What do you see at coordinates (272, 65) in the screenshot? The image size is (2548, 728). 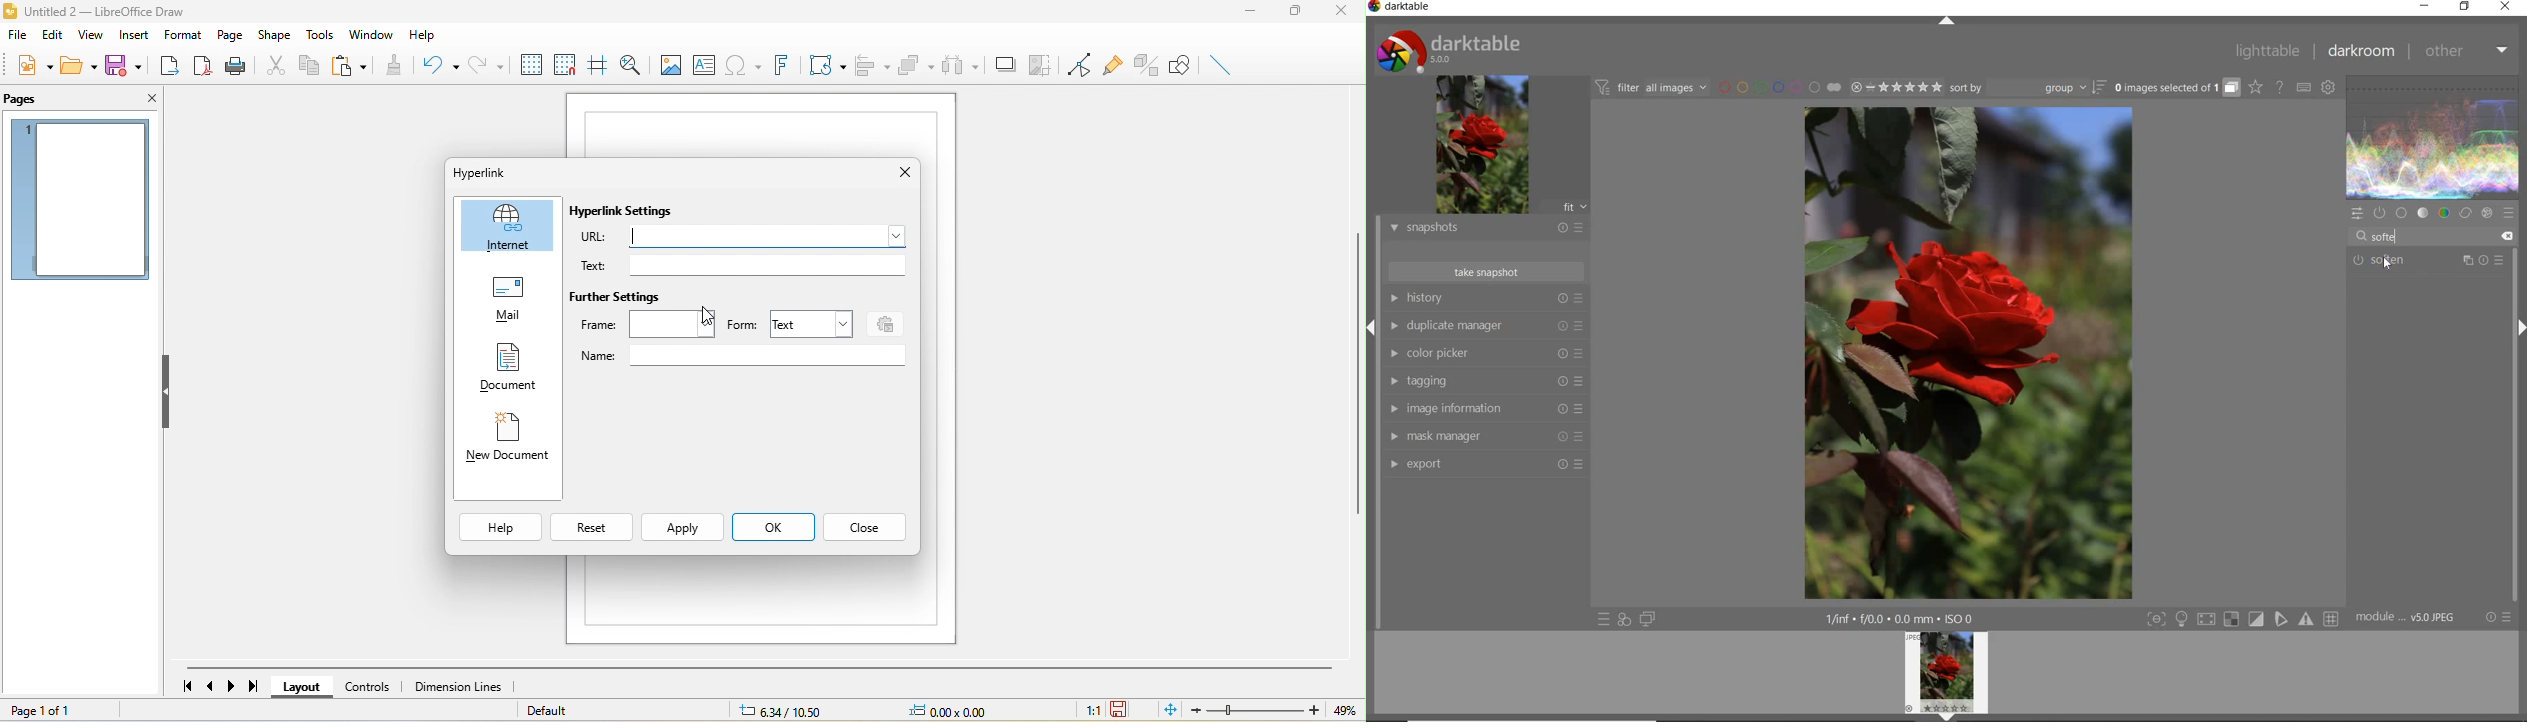 I see `cut` at bounding box center [272, 65].